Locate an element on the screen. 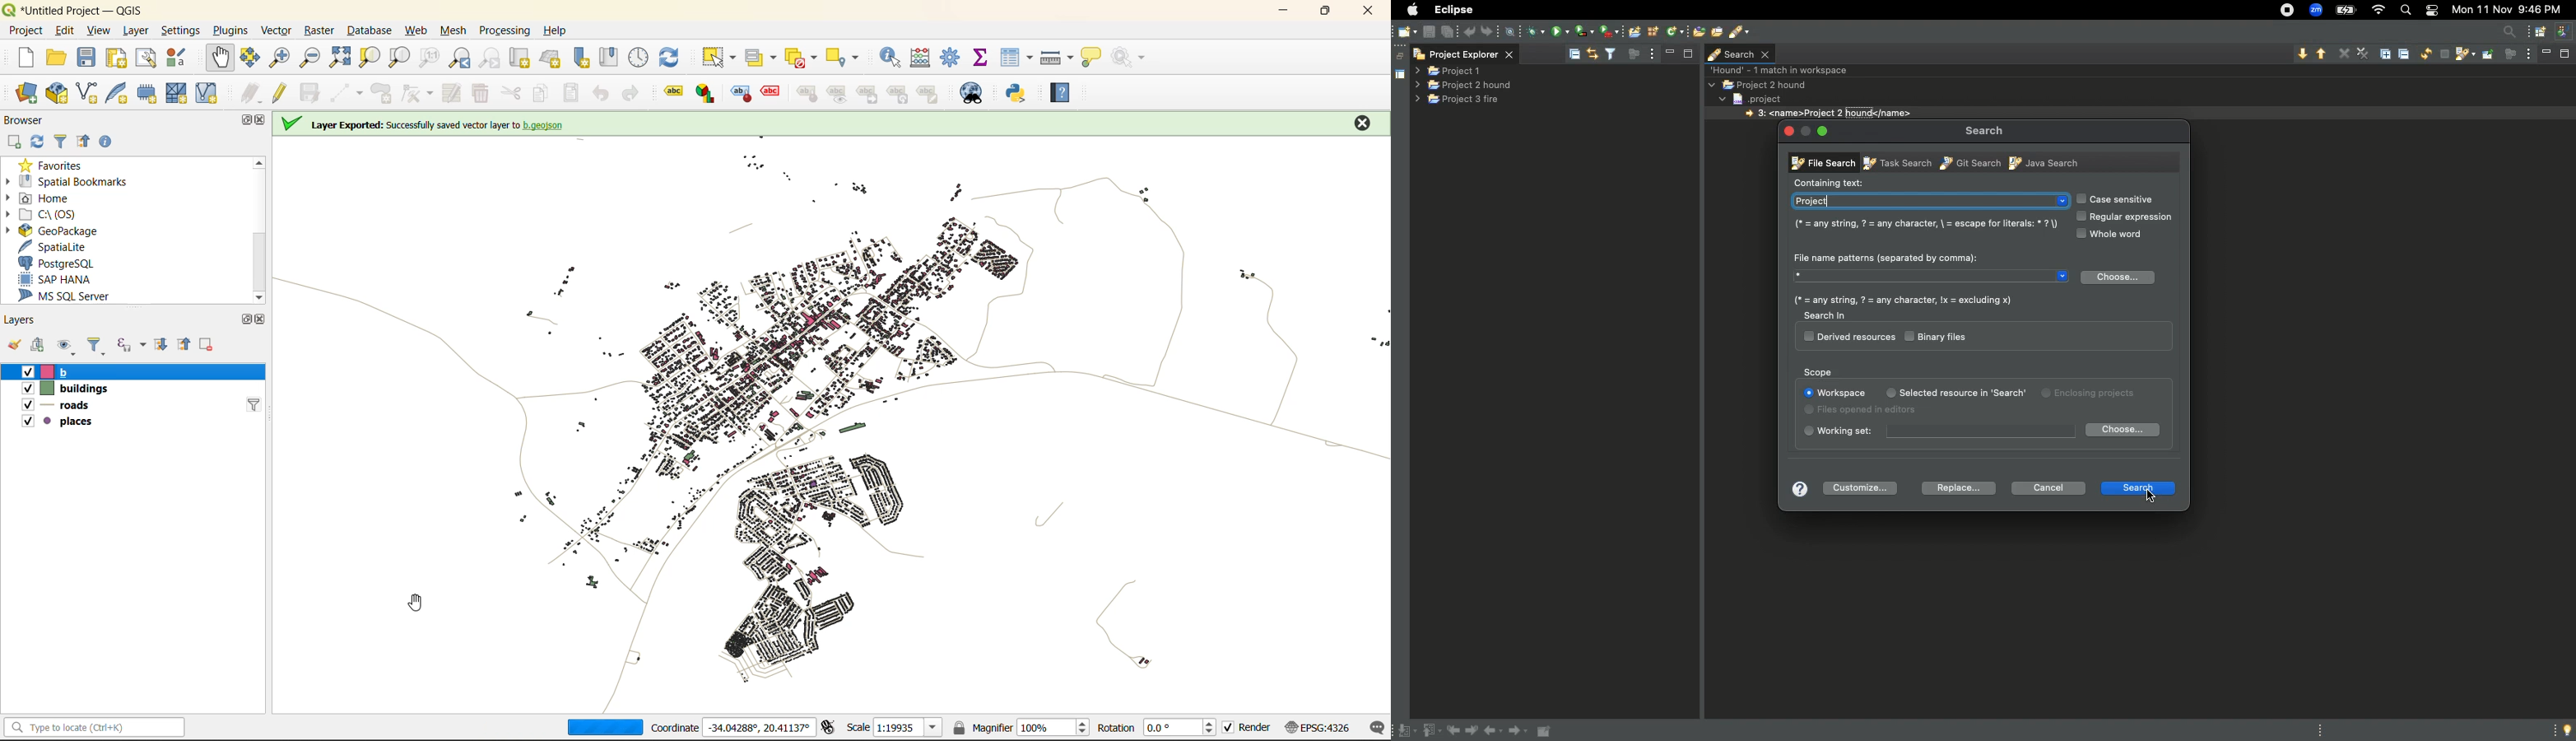  geopackage is located at coordinates (67, 232).